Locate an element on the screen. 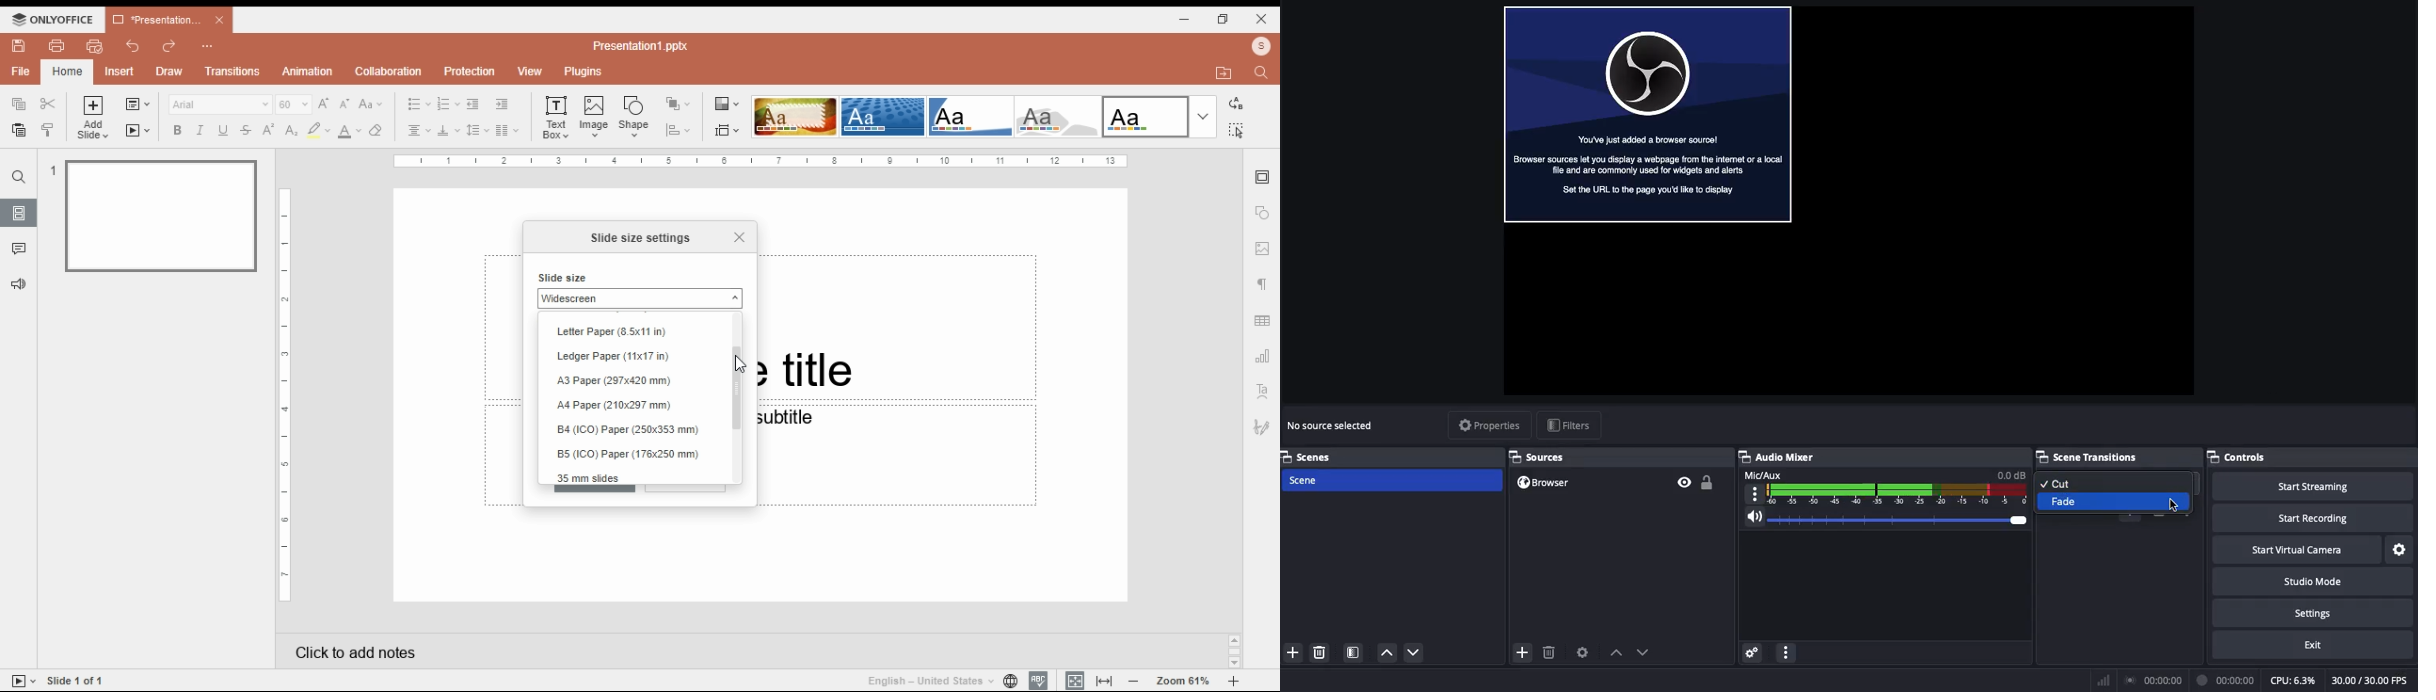  CPU is located at coordinates (2291, 680).